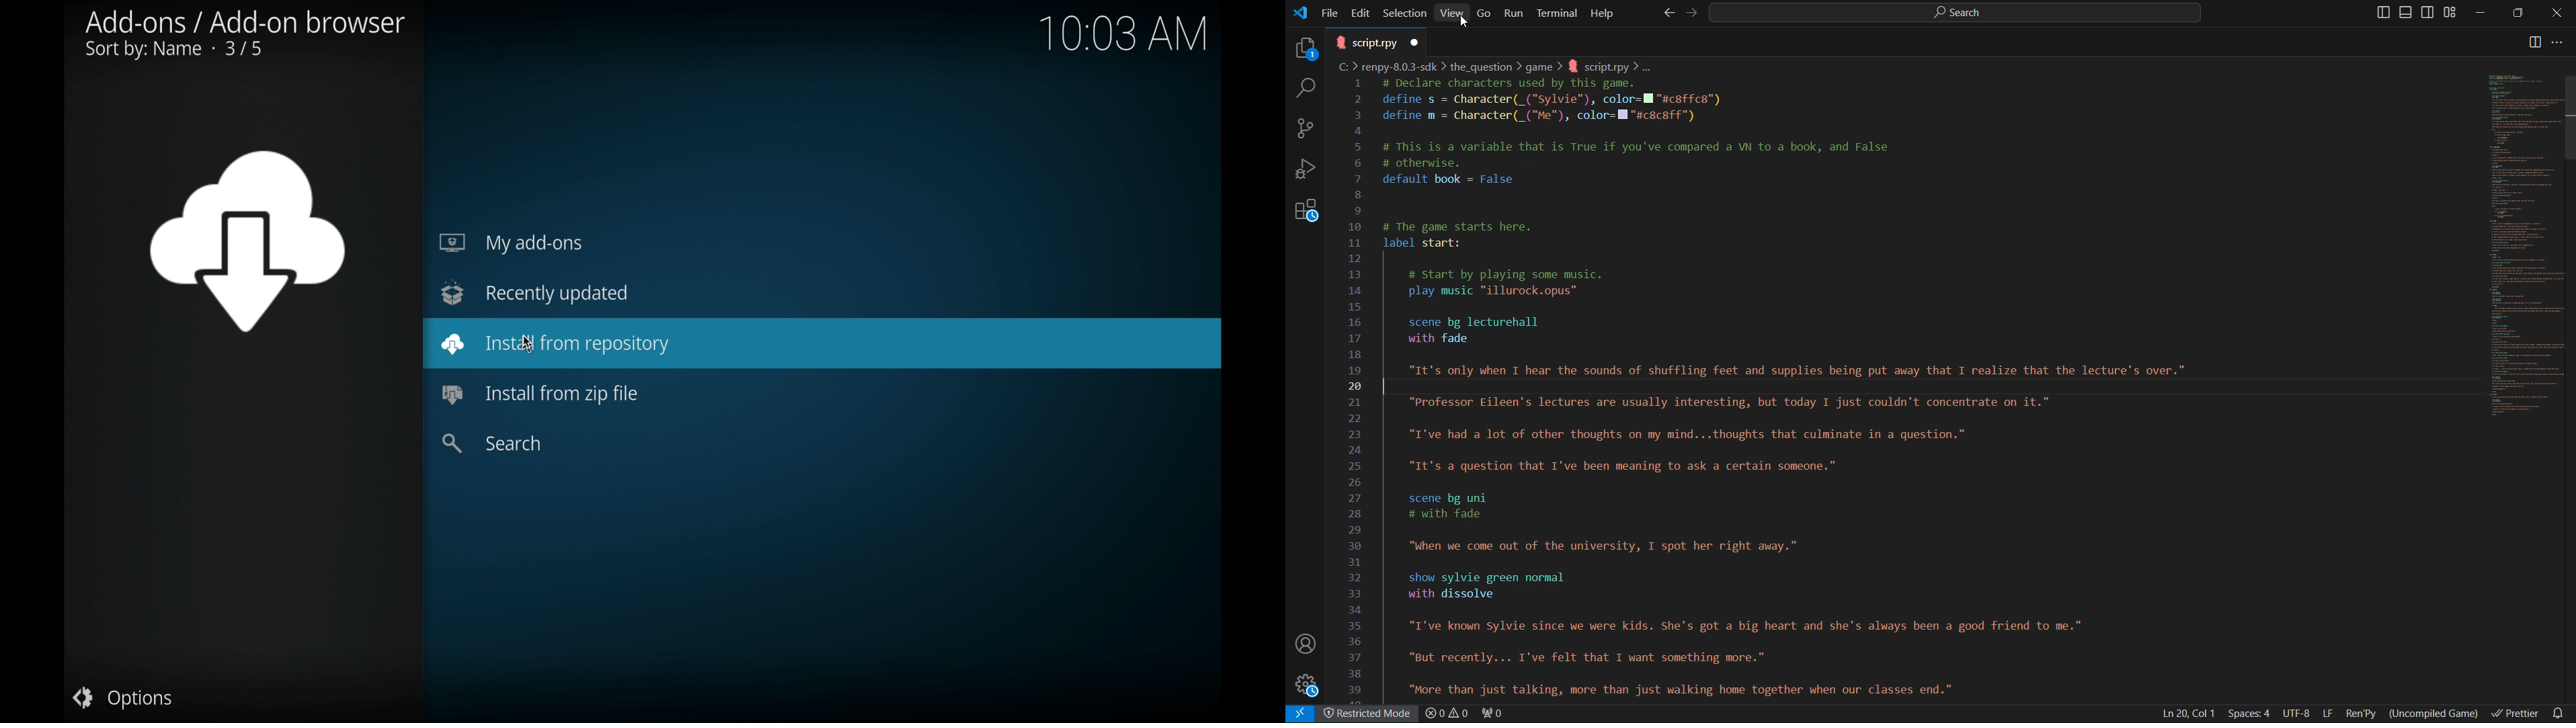  Describe the element at coordinates (1137, 37) in the screenshot. I see `time` at that location.